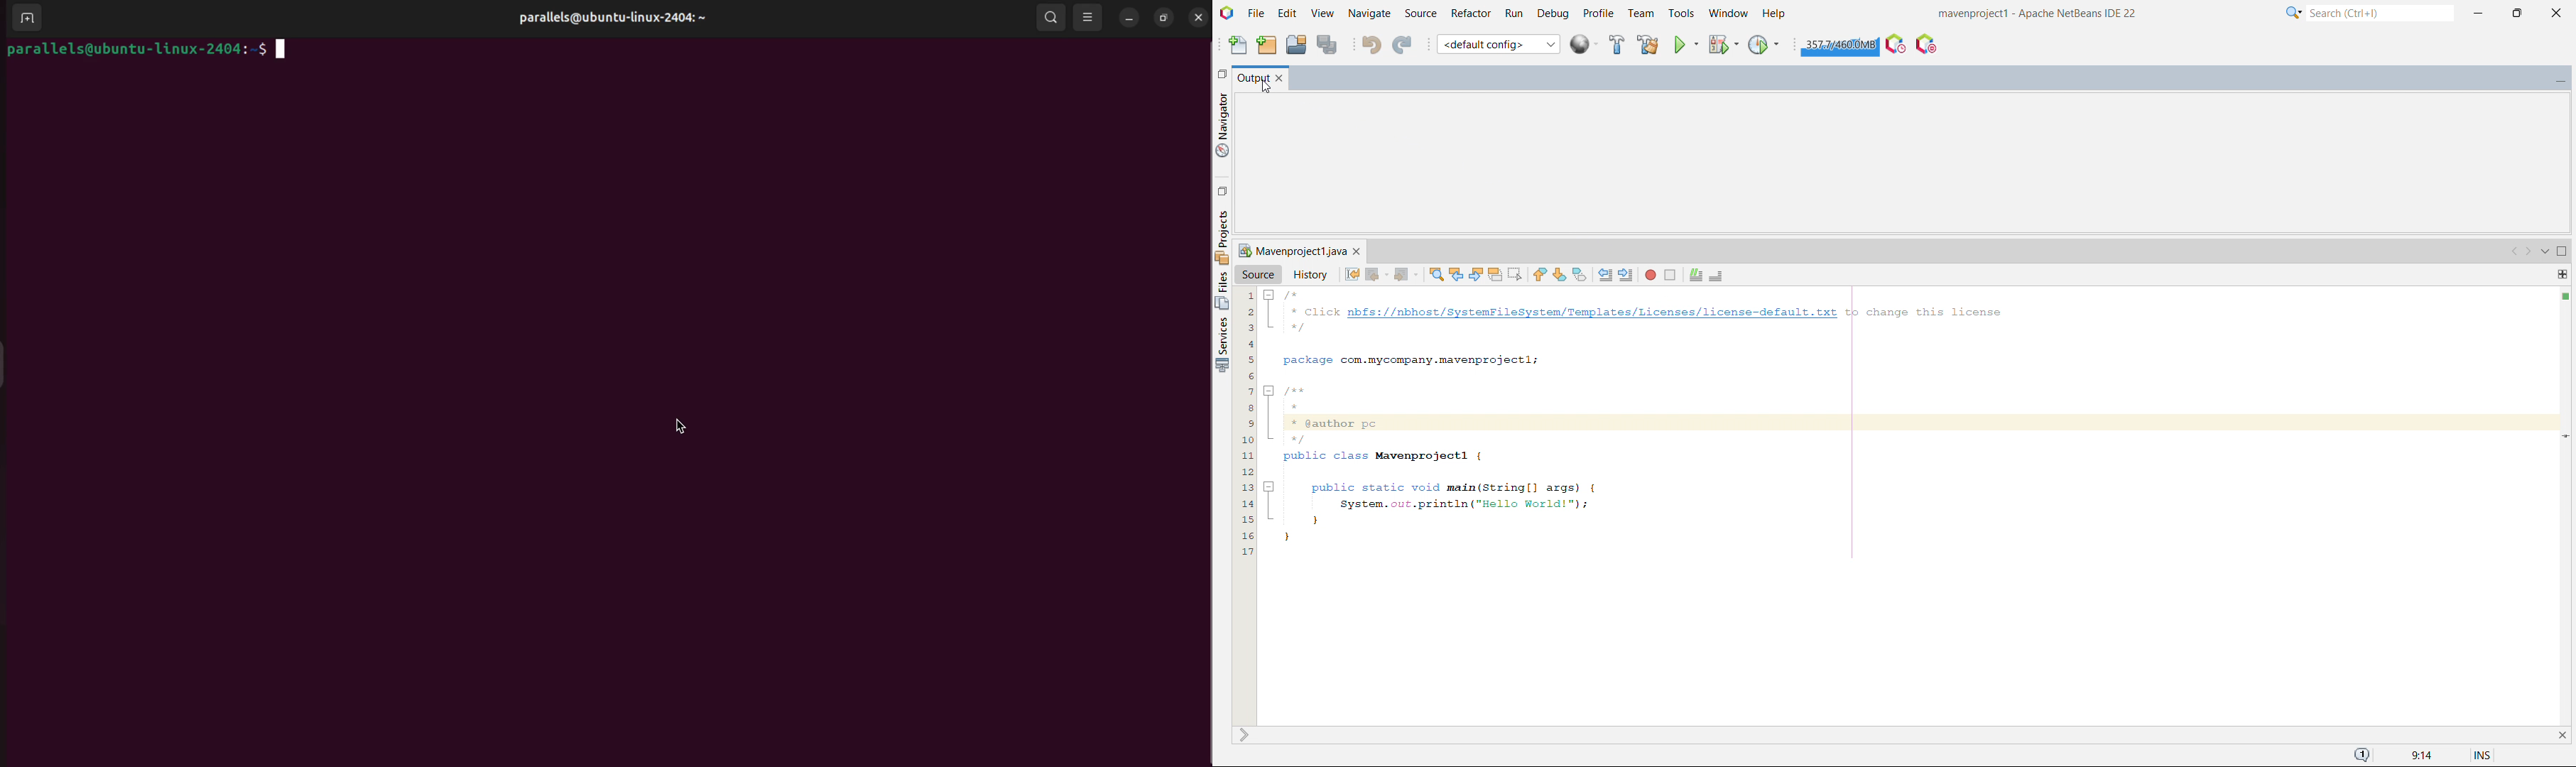 The width and height of the screenshot is (2576, 784). What do you see at coordinates (1539, 274) in the screenshot?
I see `previous bookmark` at bounding box center [1539, 274].